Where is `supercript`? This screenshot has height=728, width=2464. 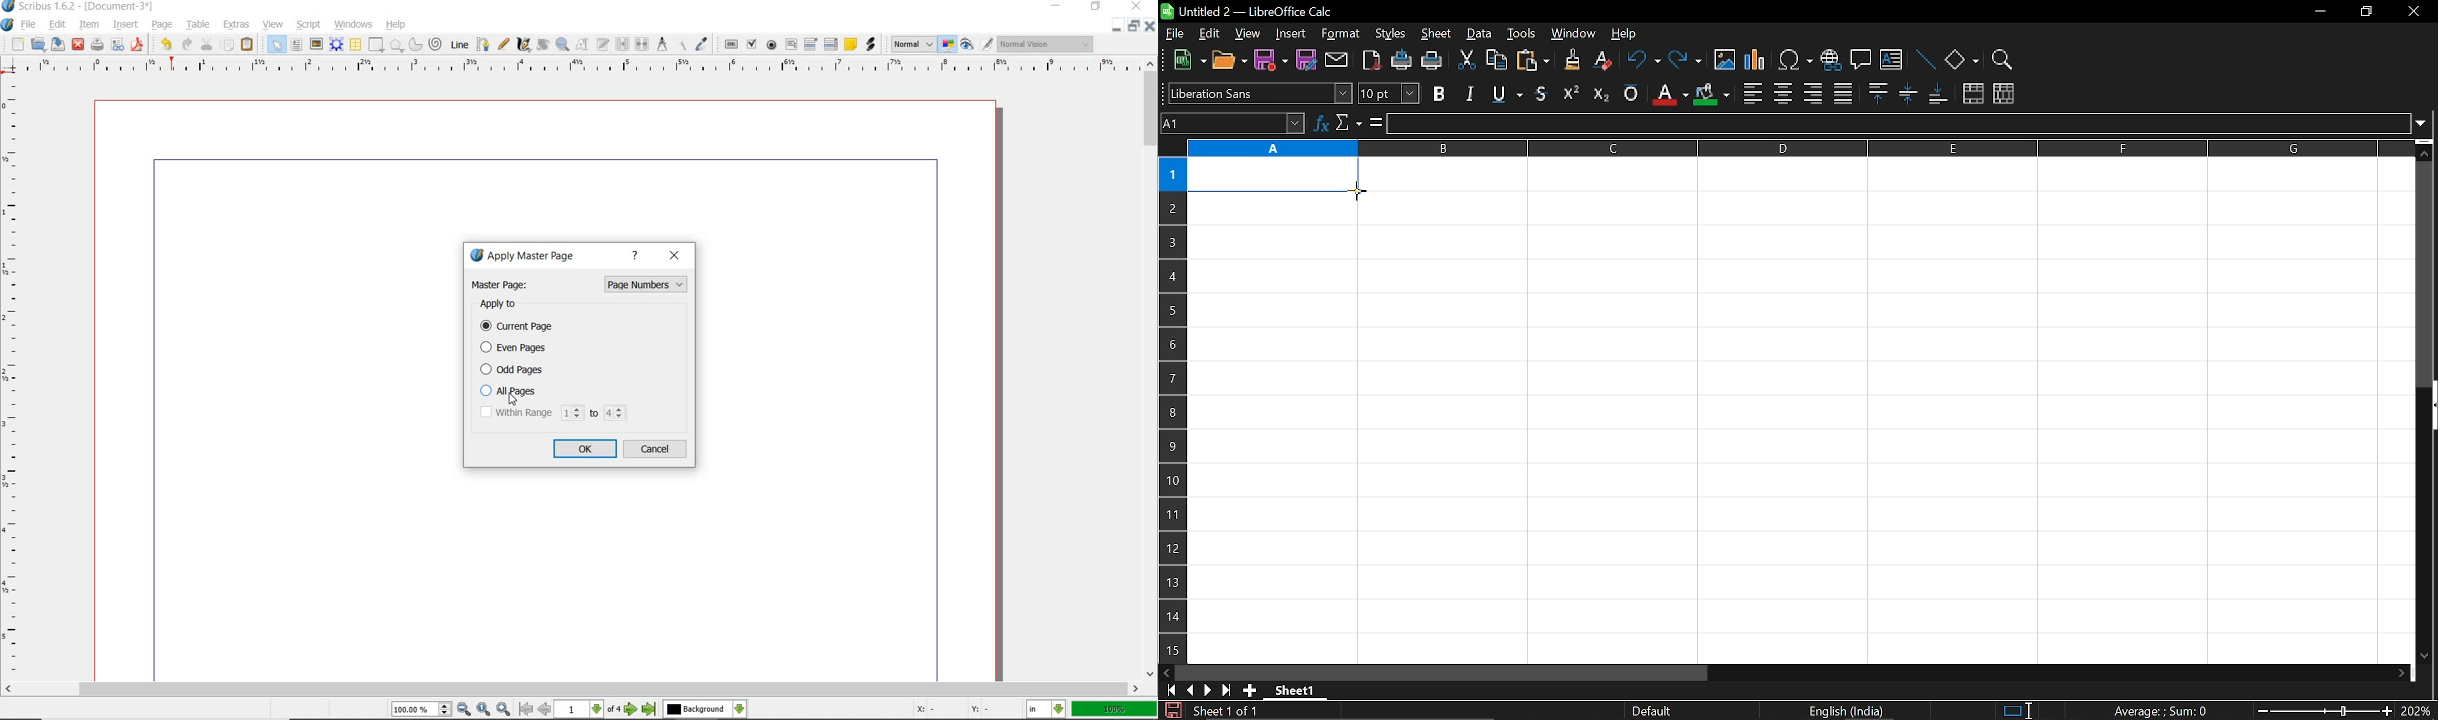
supercript is located at coordinates (1571, 93).